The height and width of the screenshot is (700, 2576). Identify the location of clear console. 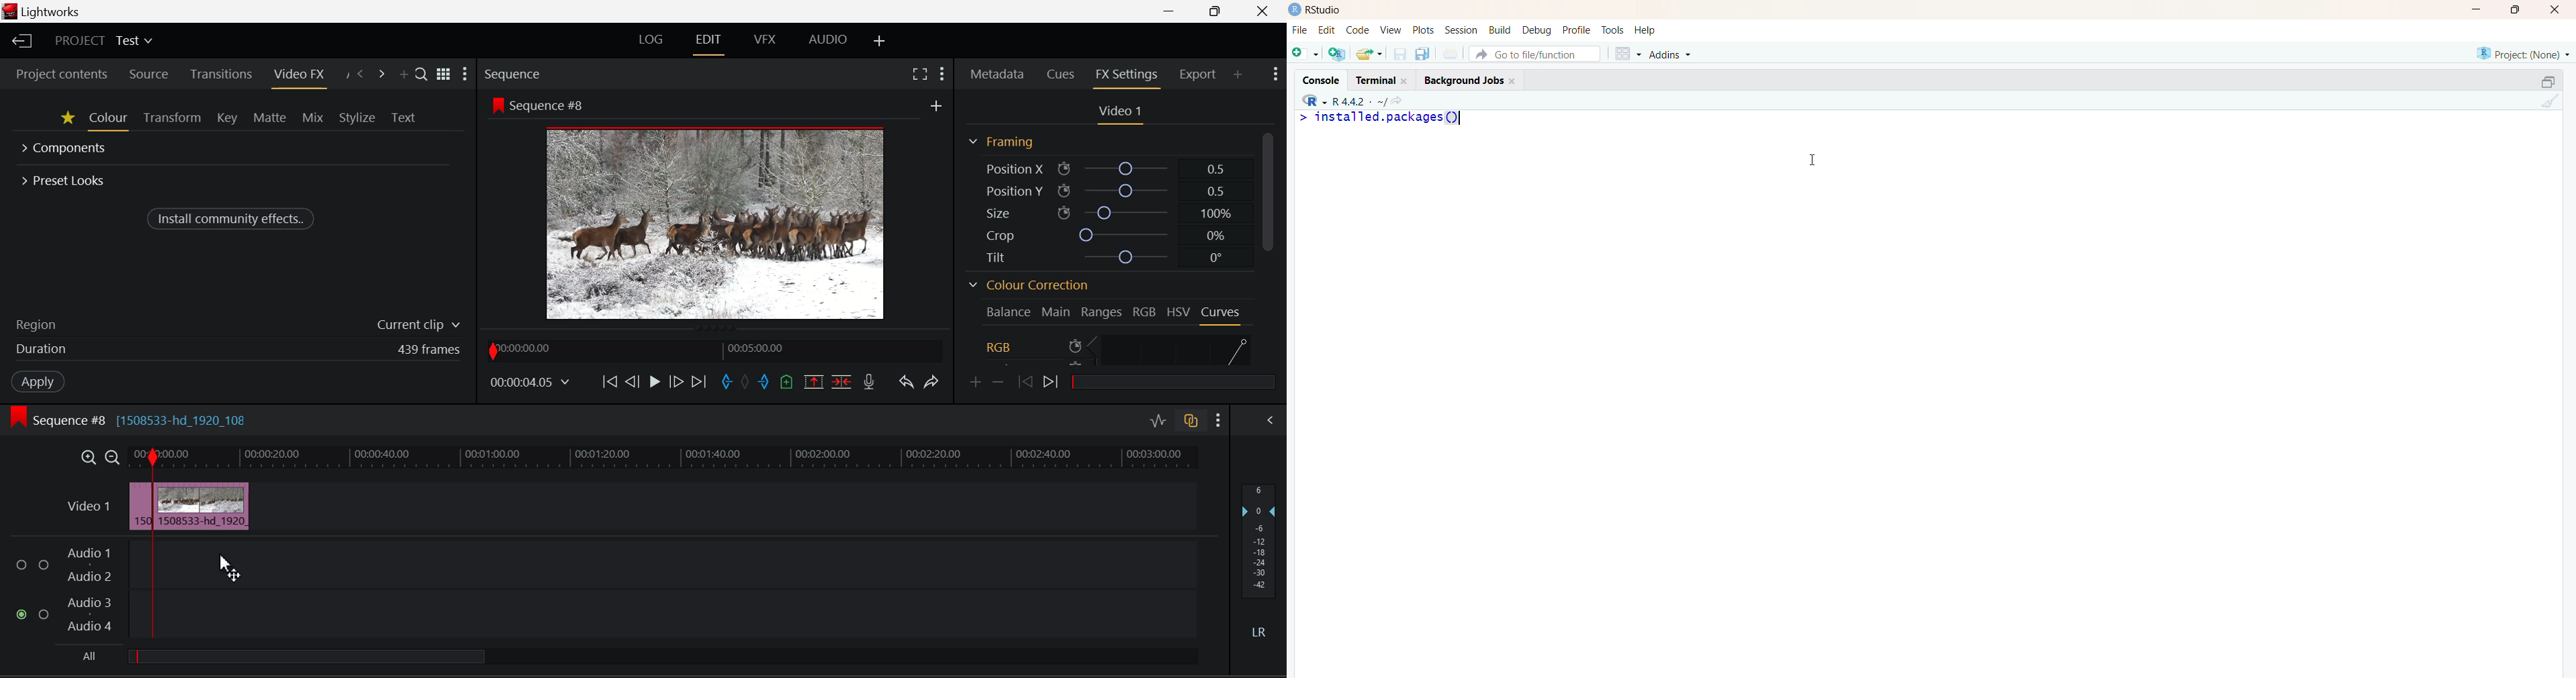
(2548, 102).